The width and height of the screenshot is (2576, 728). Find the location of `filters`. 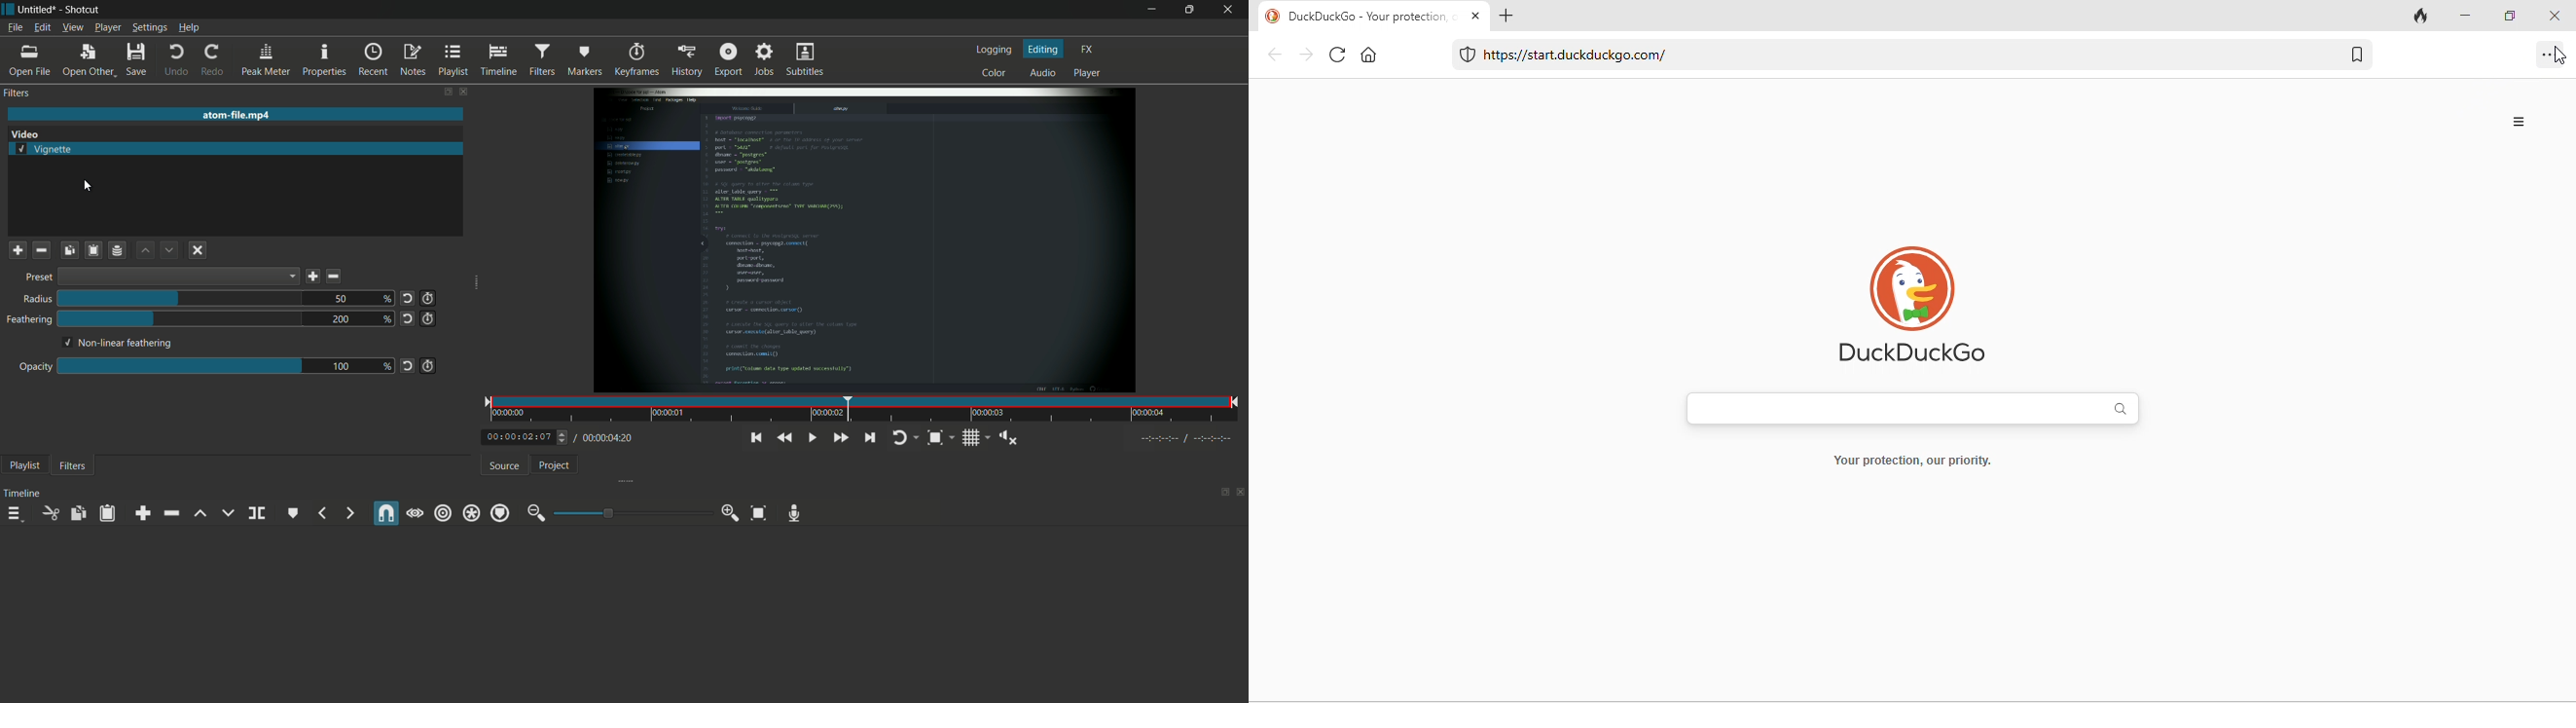

filters is located at coordinates (542, 61).